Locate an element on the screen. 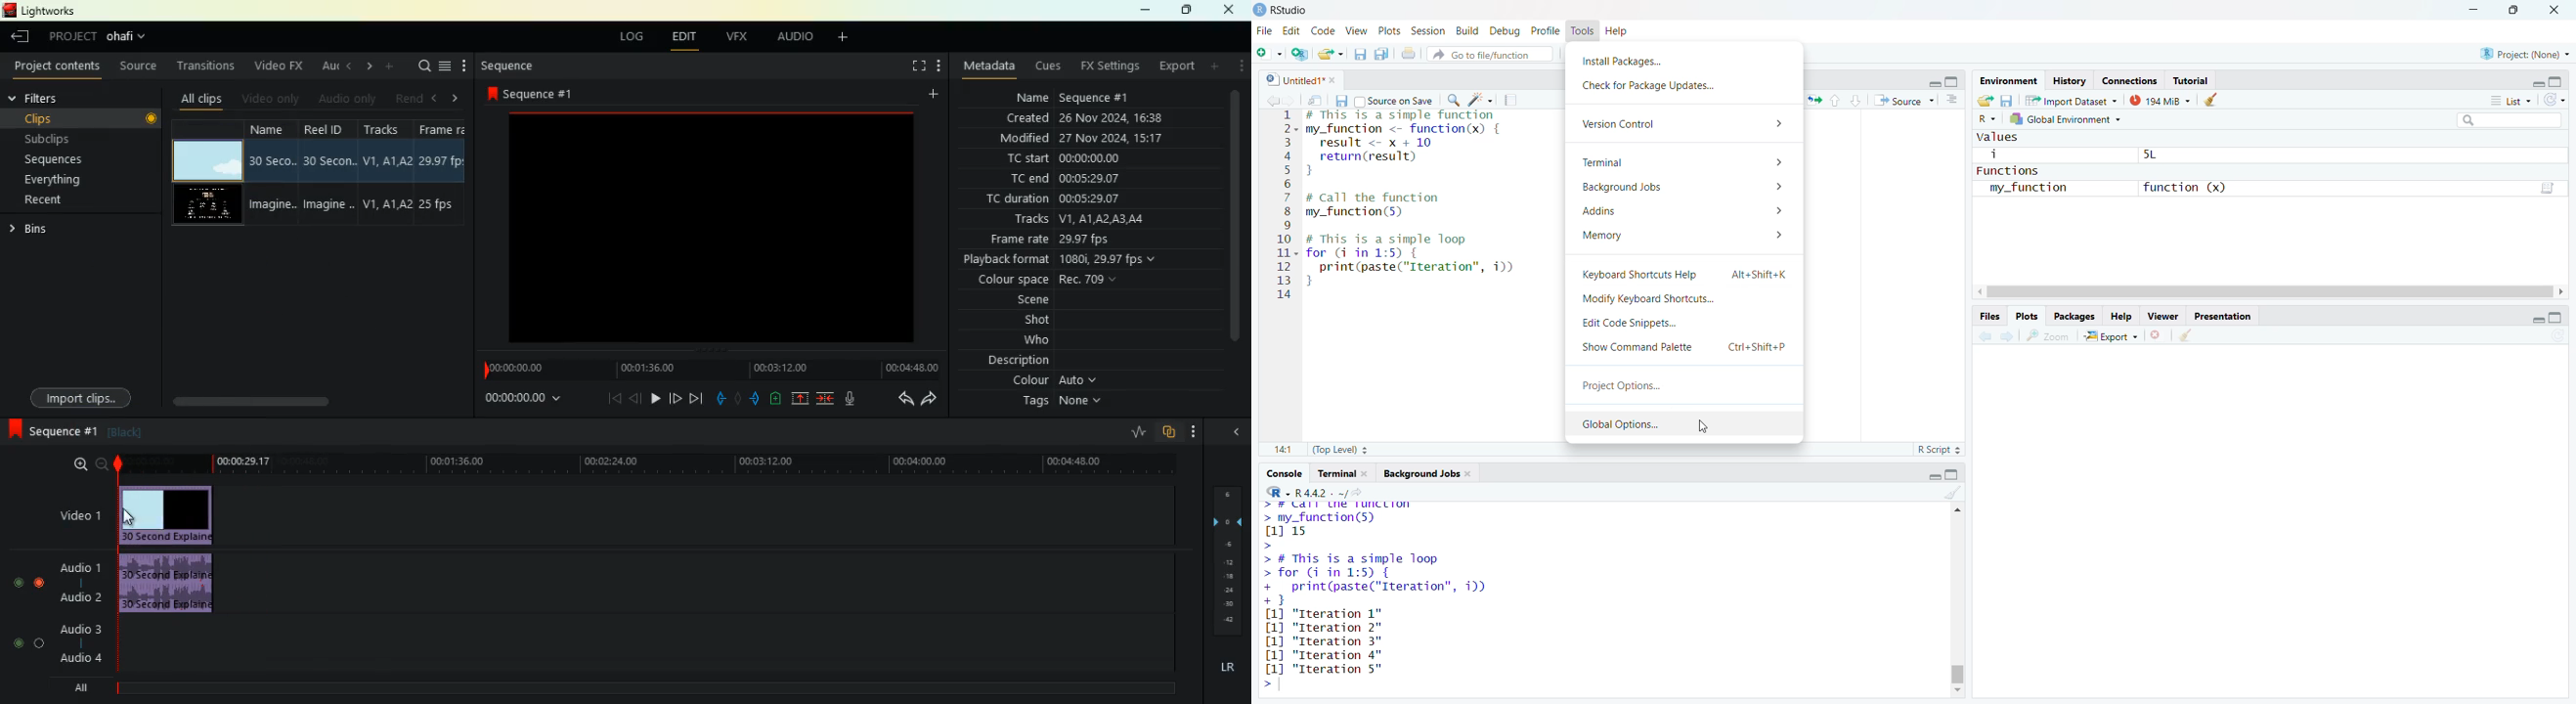 Image resolution: width=2576 pixels, height=728 pixels. Memory is located at coordinates (1683, 235).